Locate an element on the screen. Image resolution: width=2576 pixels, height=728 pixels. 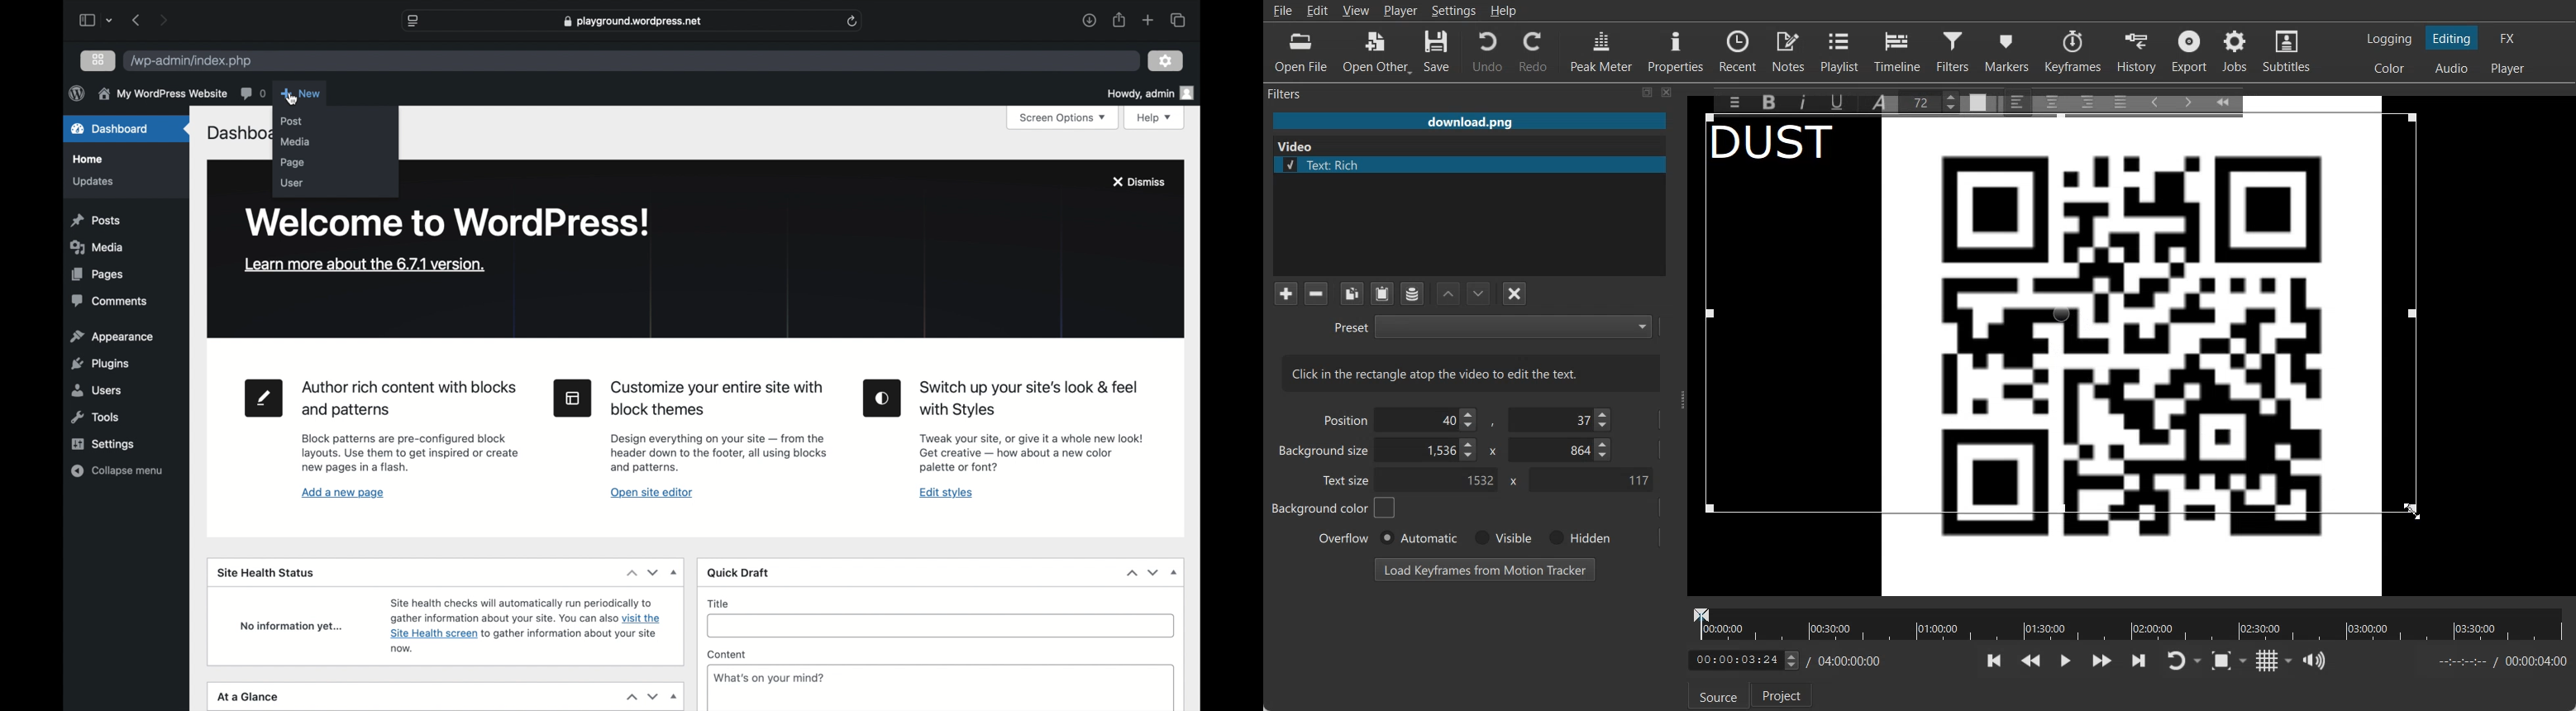
dropdown is located at coordinates (1174, 573).